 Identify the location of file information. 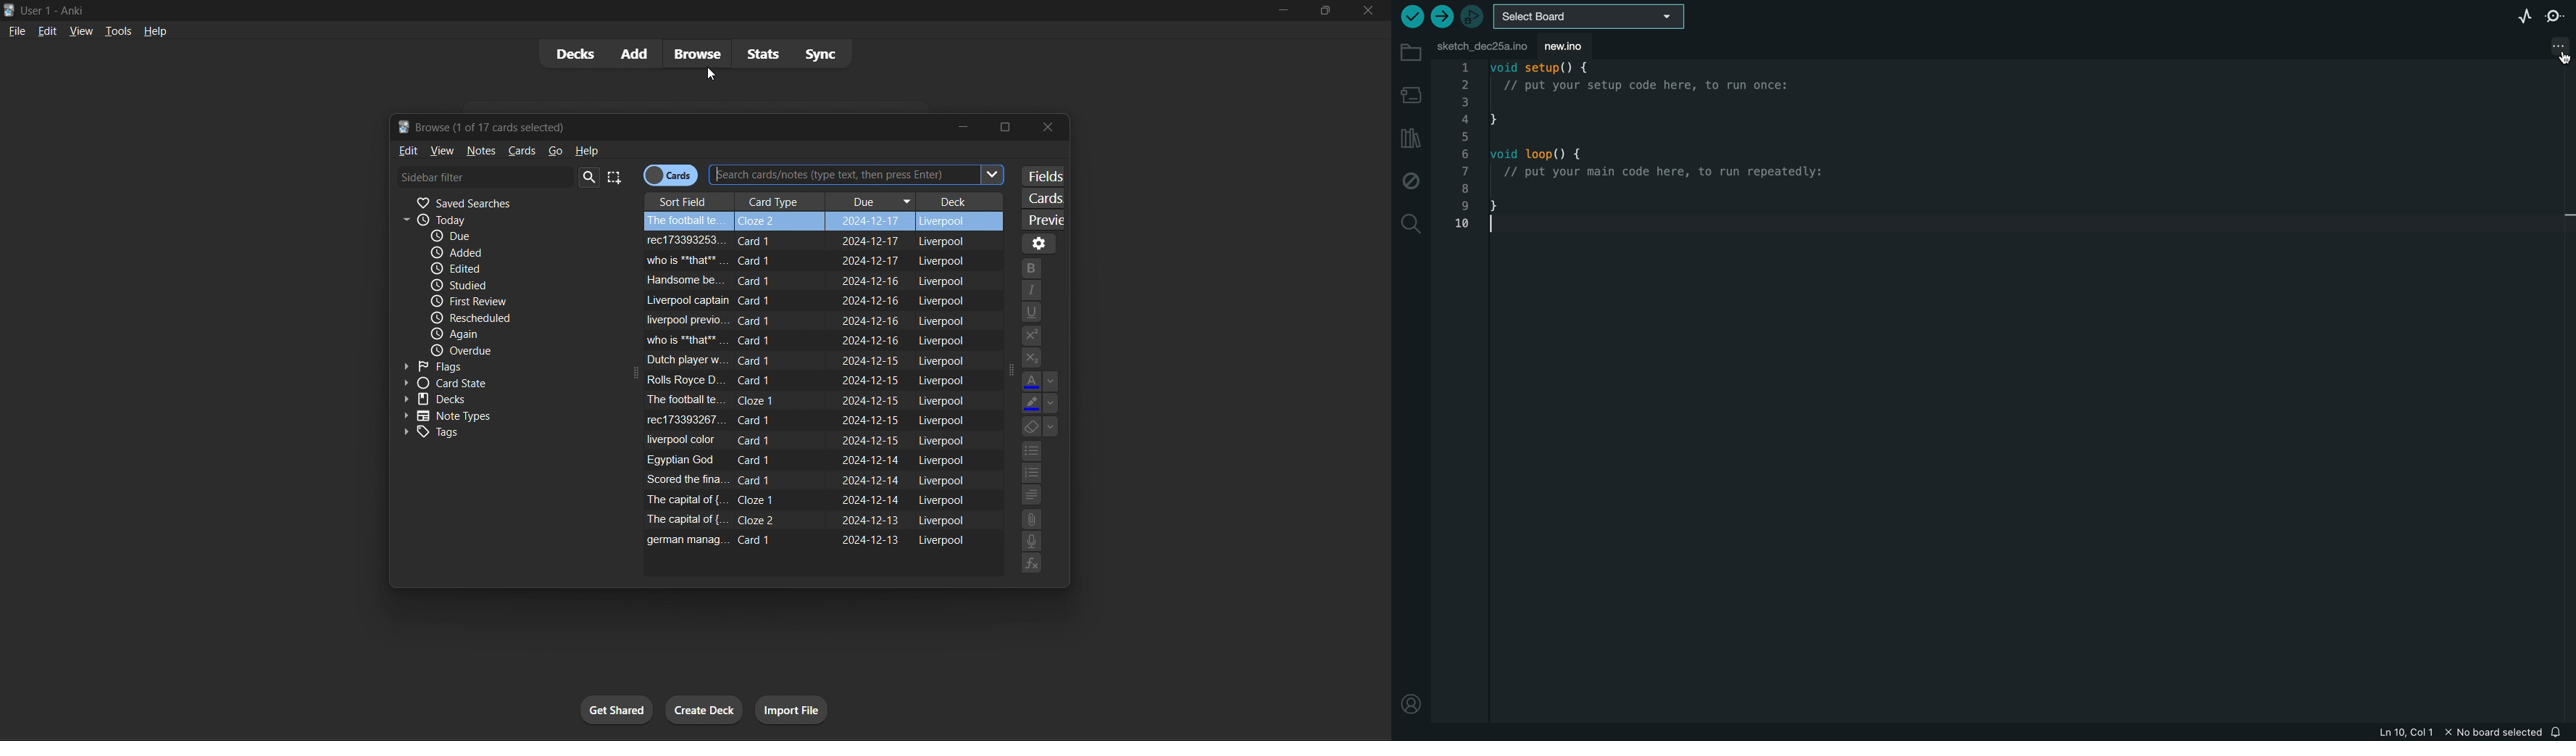
(2462, 734).